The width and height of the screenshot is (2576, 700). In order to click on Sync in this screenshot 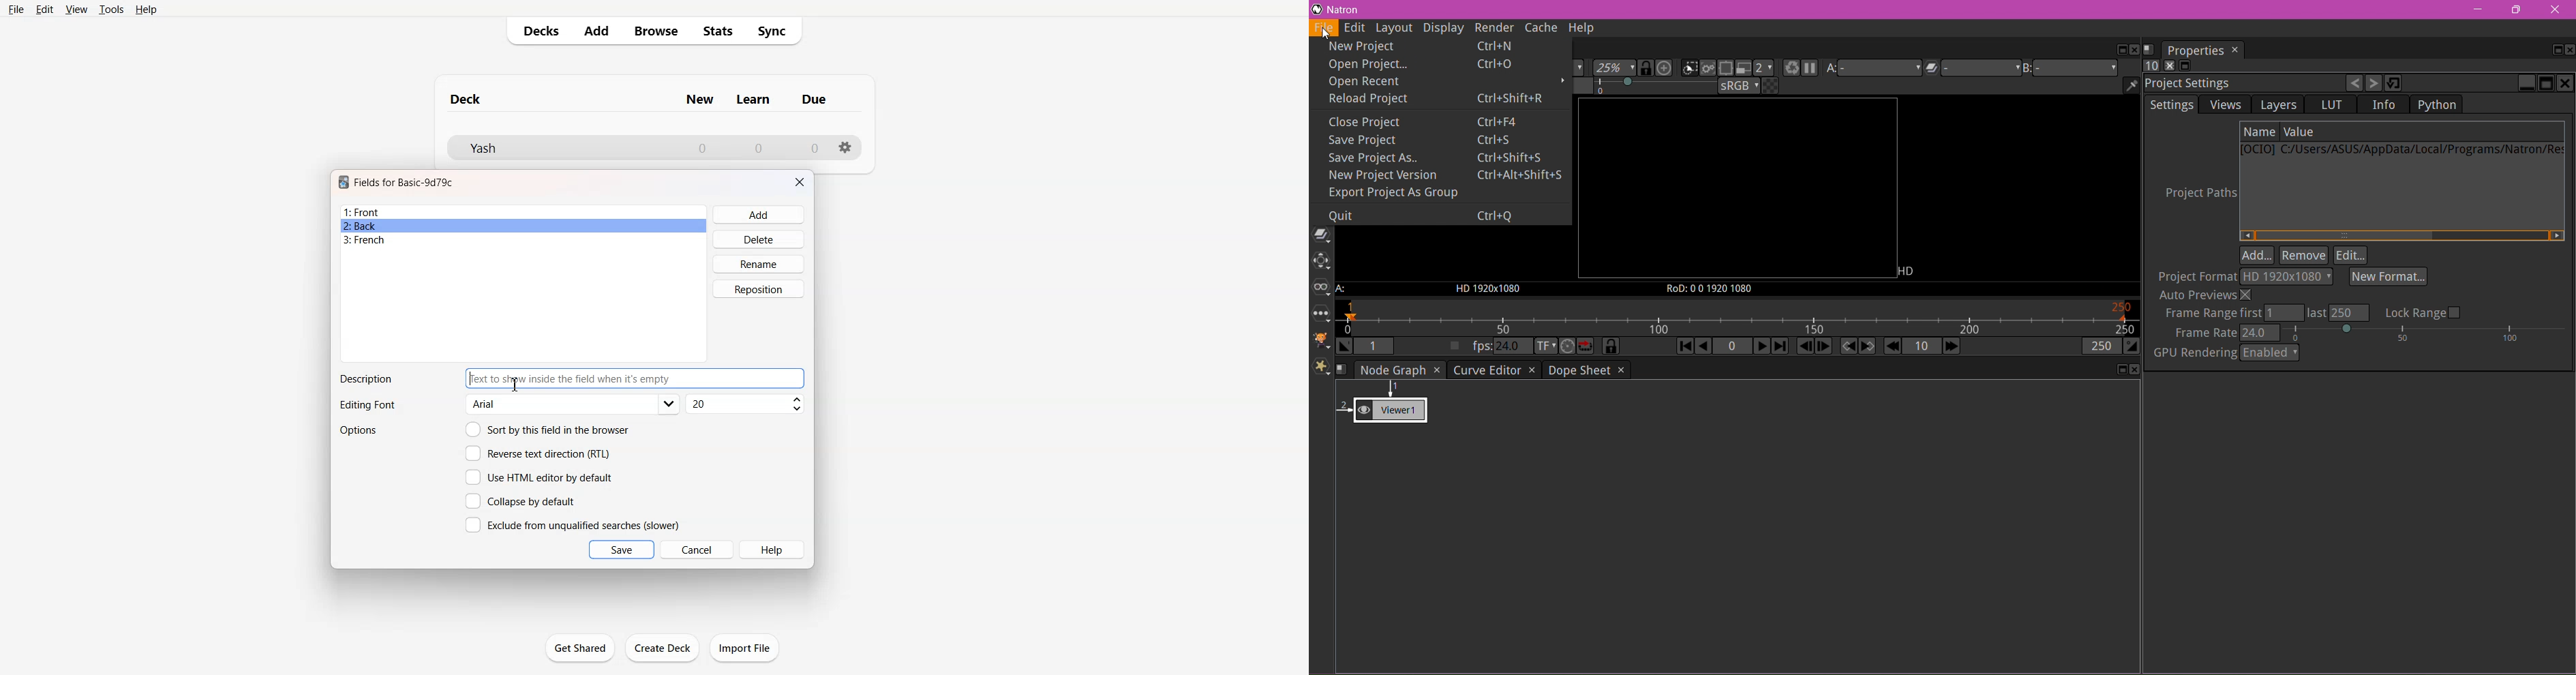, I will do `click(776, 31)`.